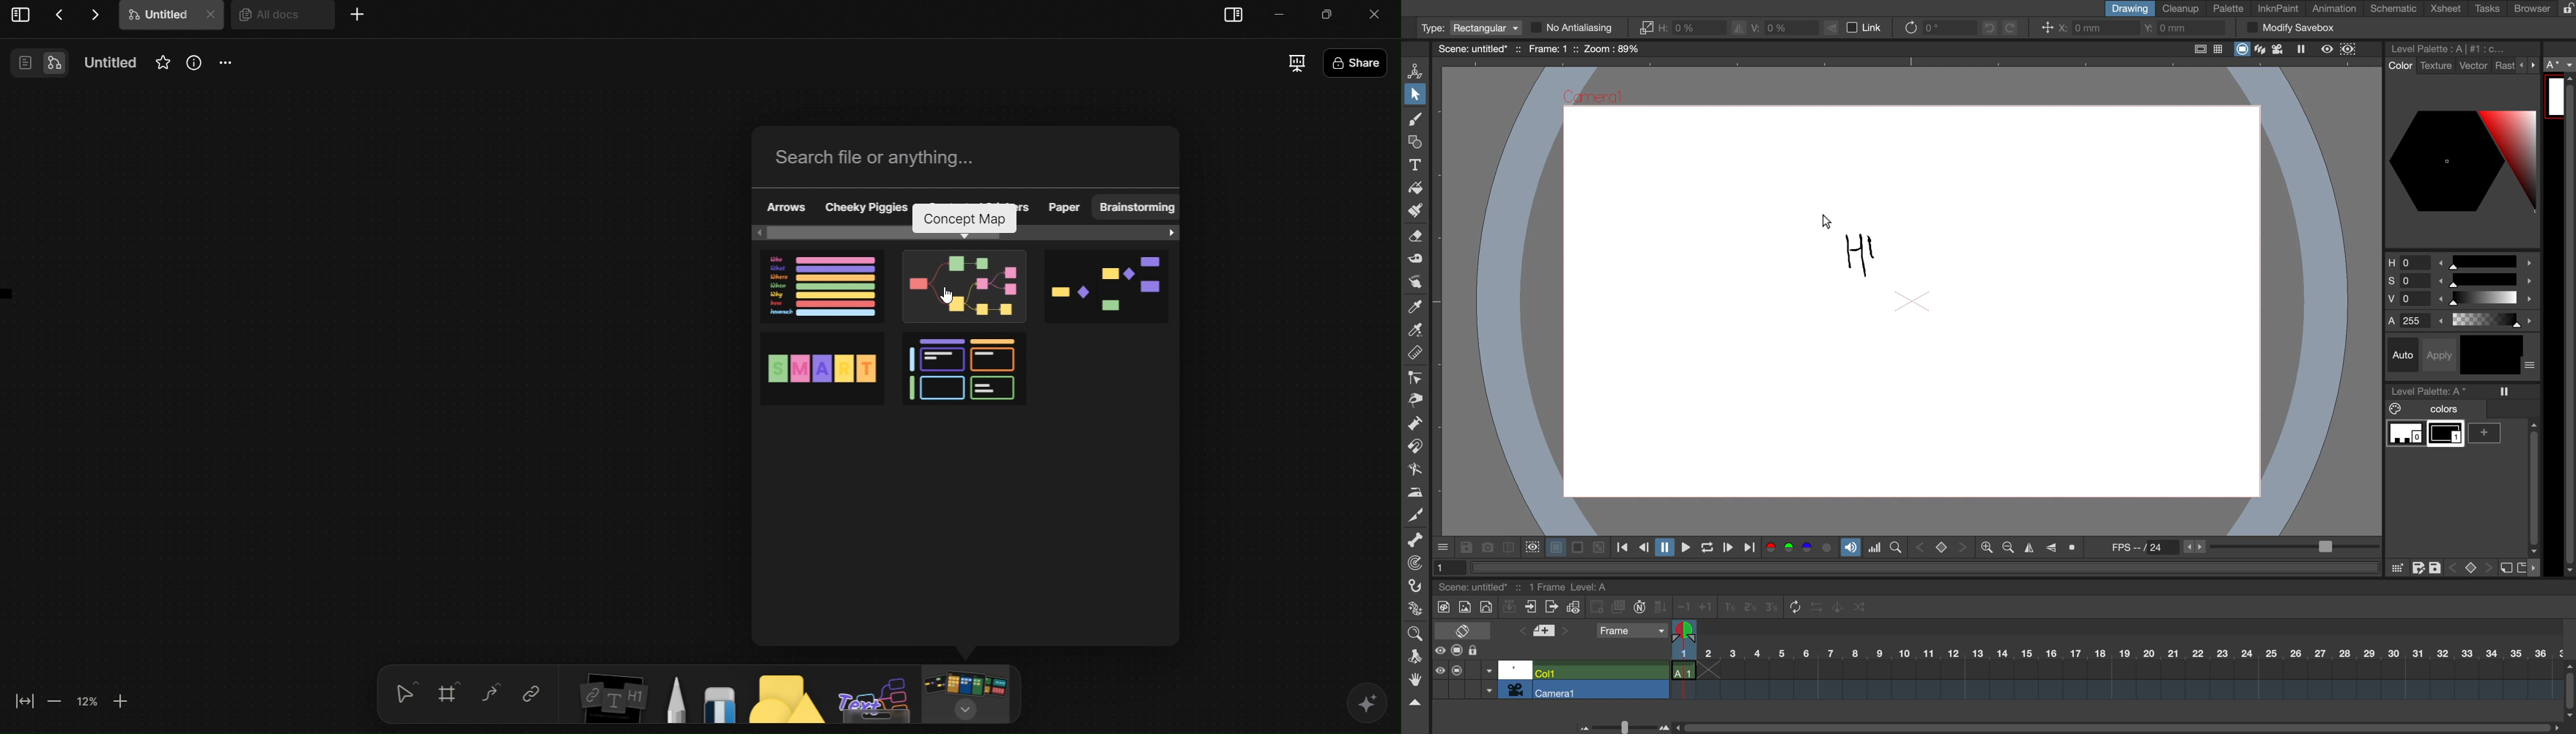 The image size is (2576, 756). I want to click on Brainstorming, so click(1134, 207).